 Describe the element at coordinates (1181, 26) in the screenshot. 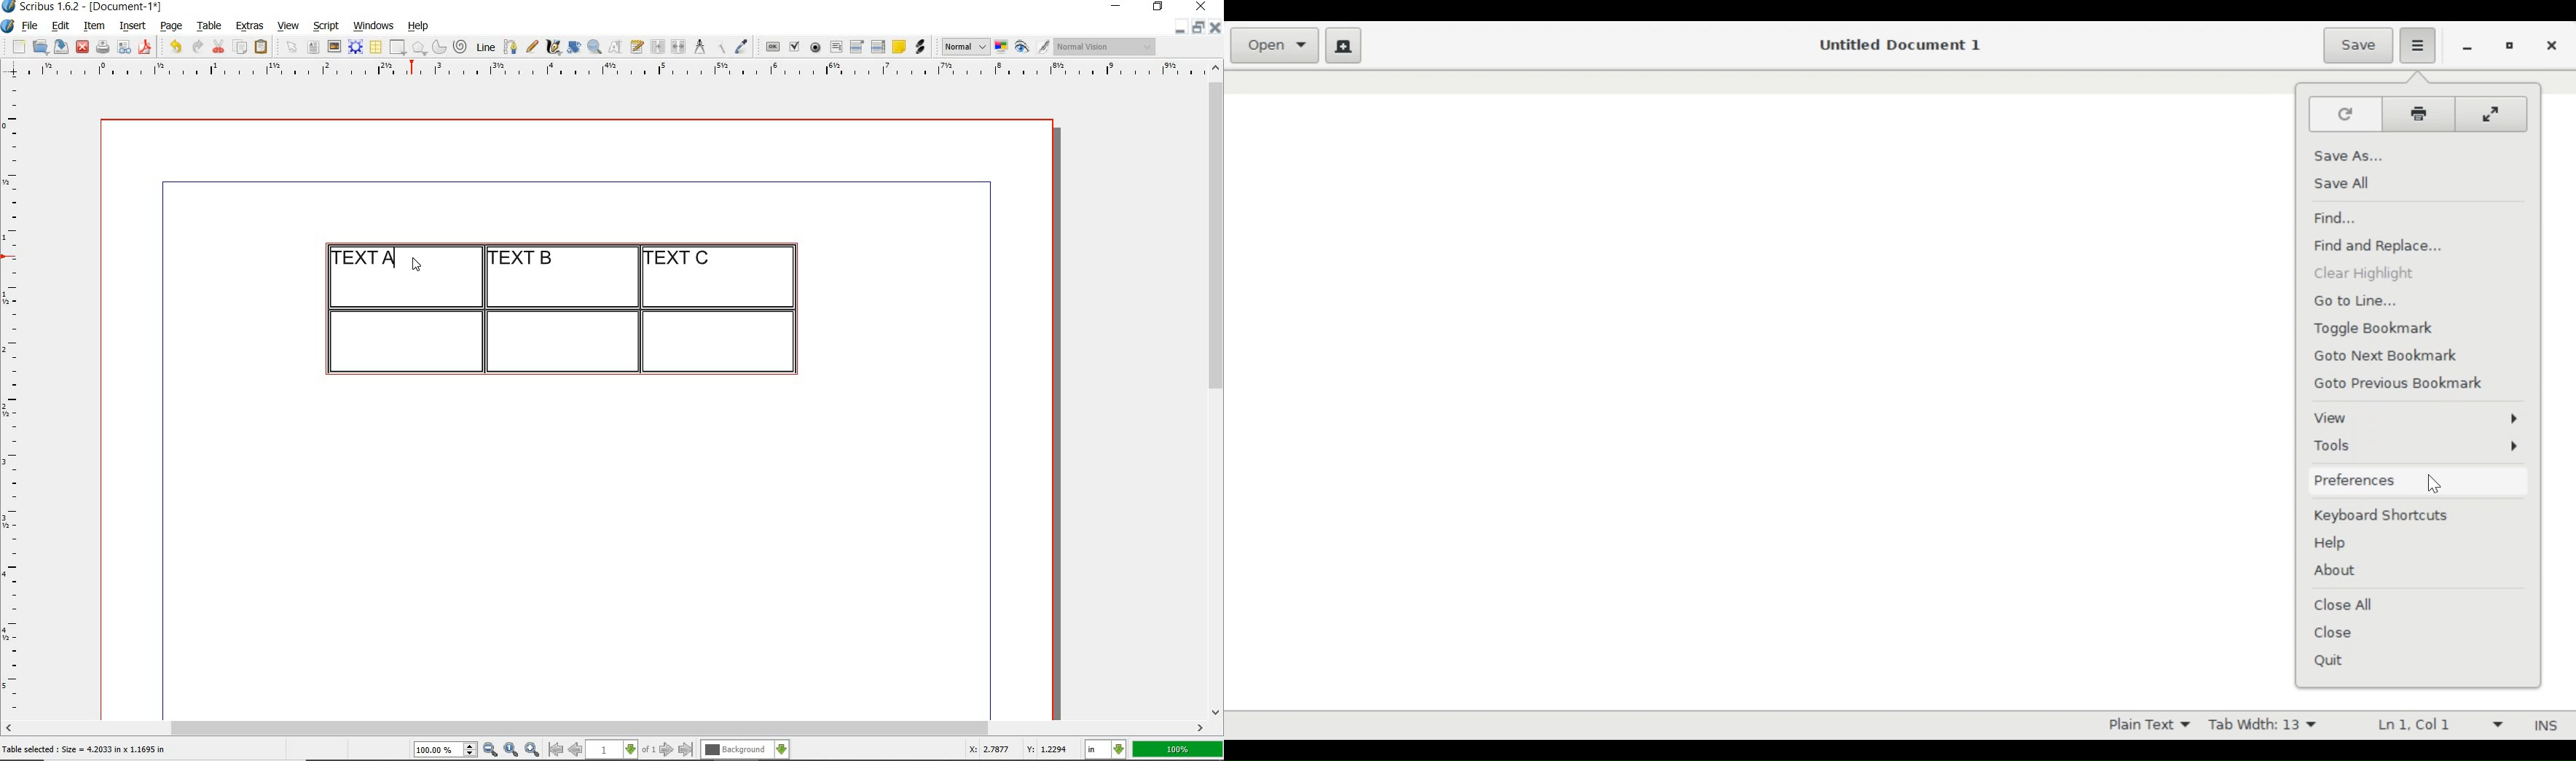

I see `minimize` at that location.